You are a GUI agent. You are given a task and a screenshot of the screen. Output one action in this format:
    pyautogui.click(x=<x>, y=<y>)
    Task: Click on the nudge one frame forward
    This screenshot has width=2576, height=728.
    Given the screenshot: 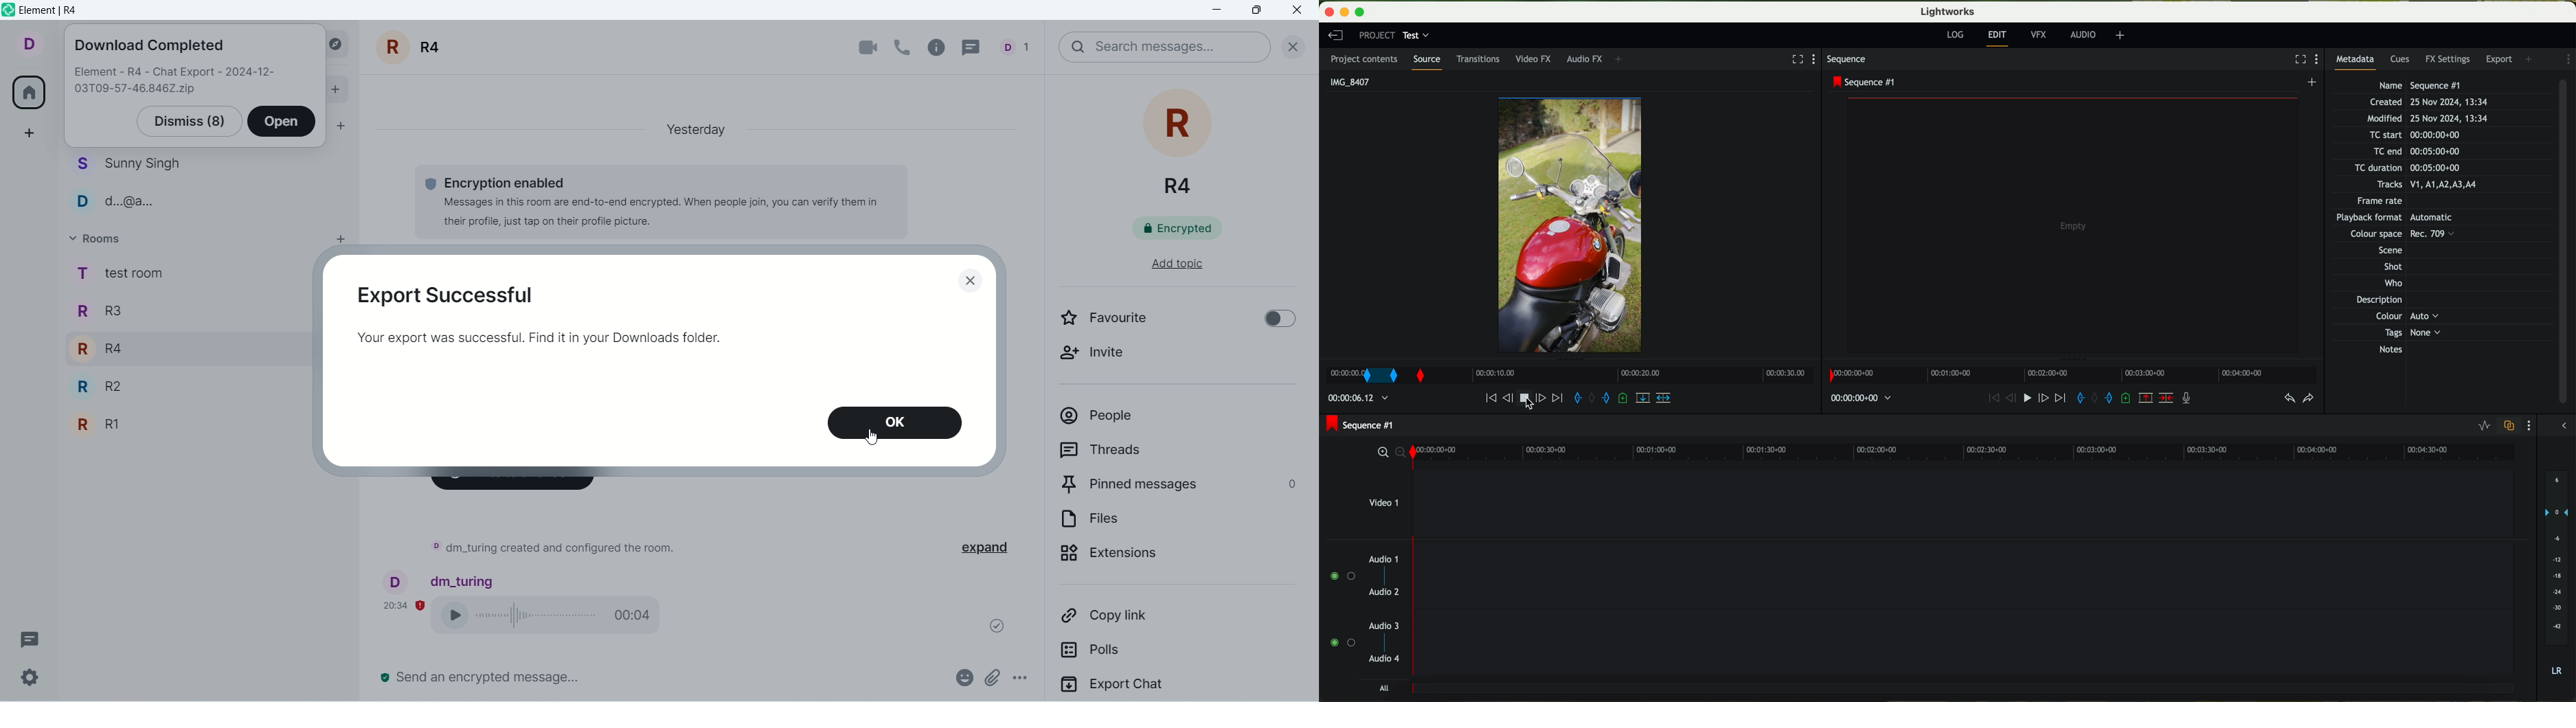 What is the action you would take?
    pyautogui.click(x=1543, y=399)
    